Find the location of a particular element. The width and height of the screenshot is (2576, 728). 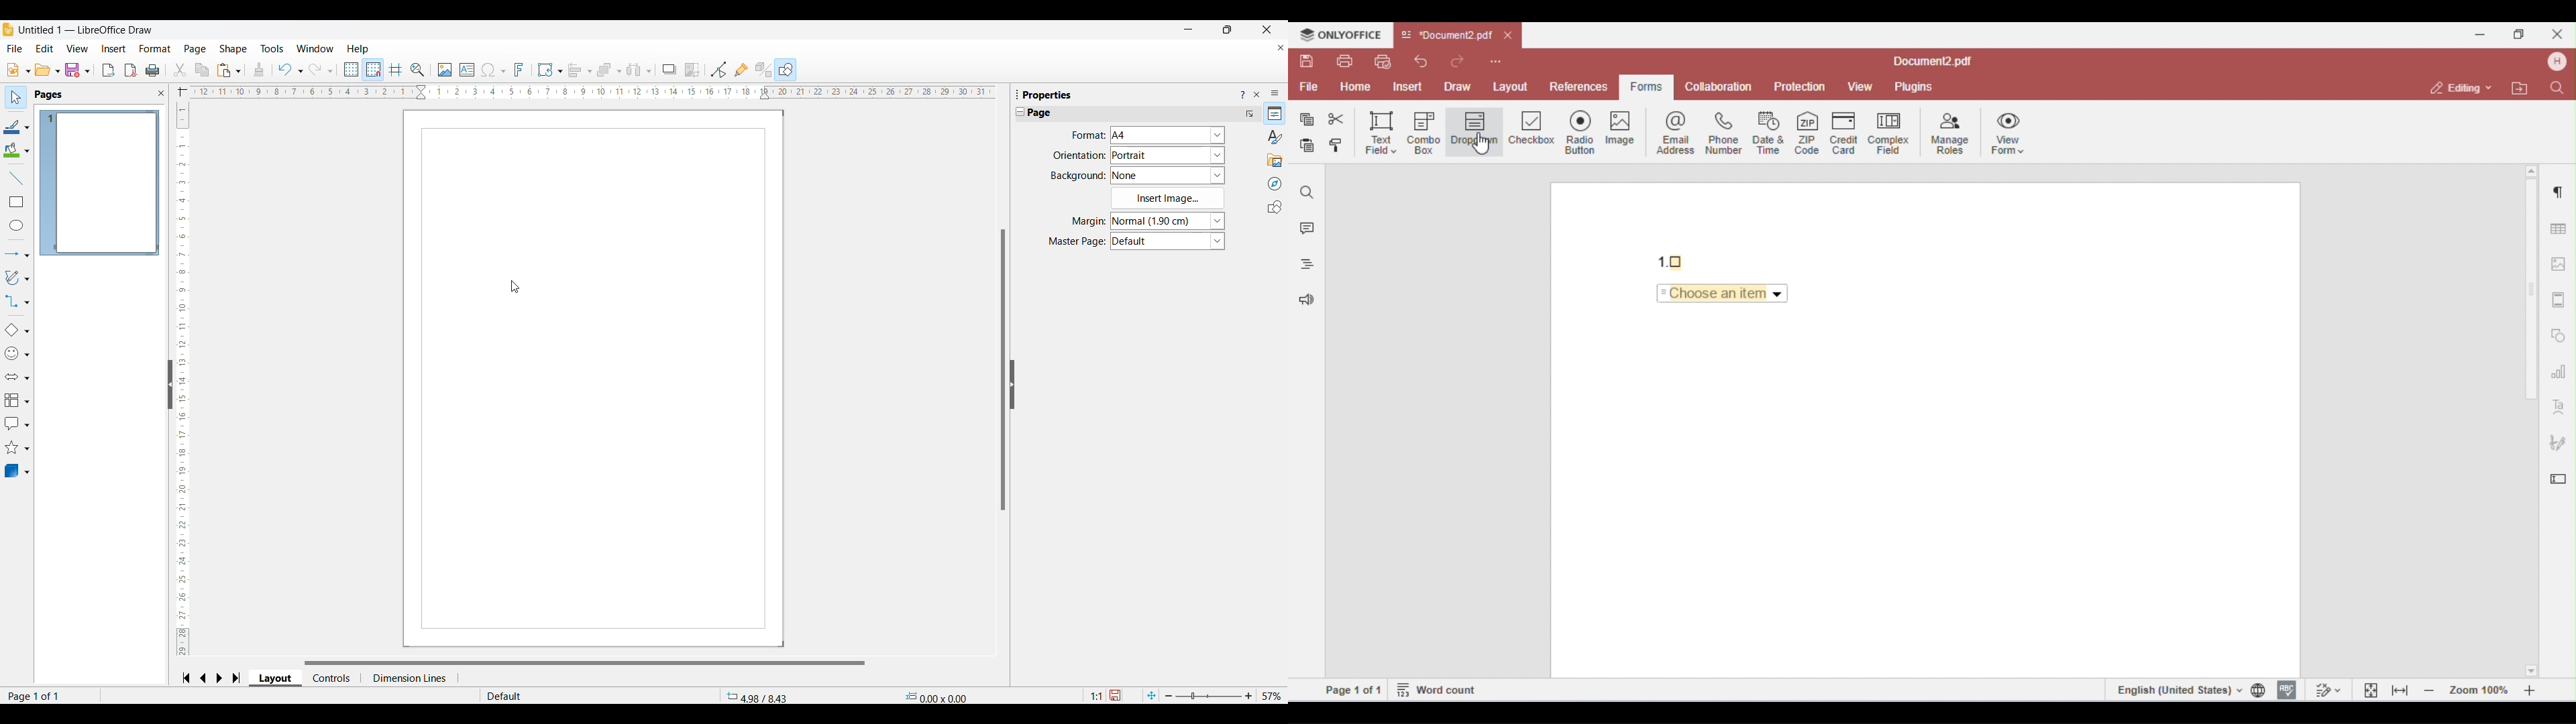

Go to previous slide is located at coordinates (203, 678).